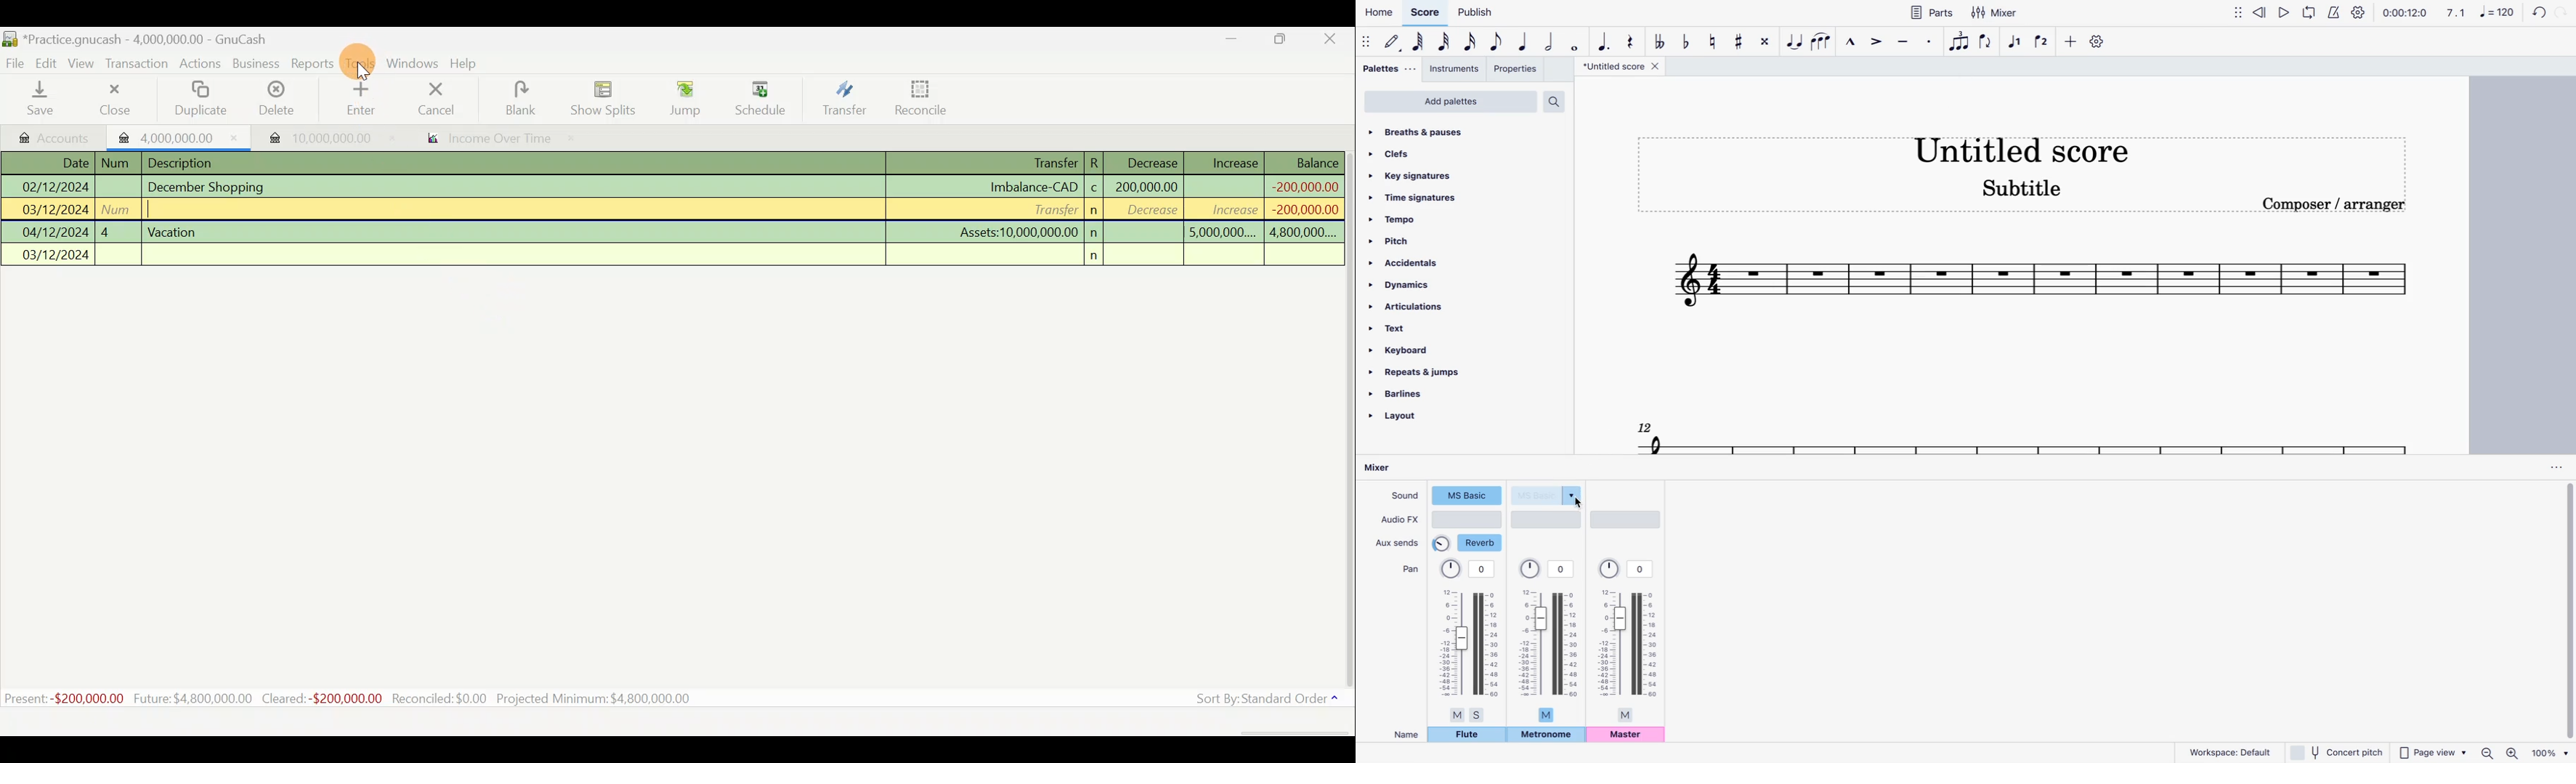 The height and width of the screenshot is (784, 2576). Describe the element at coordinates (2551, 753) in the screenshot. I see `zoom percentage` at that location.